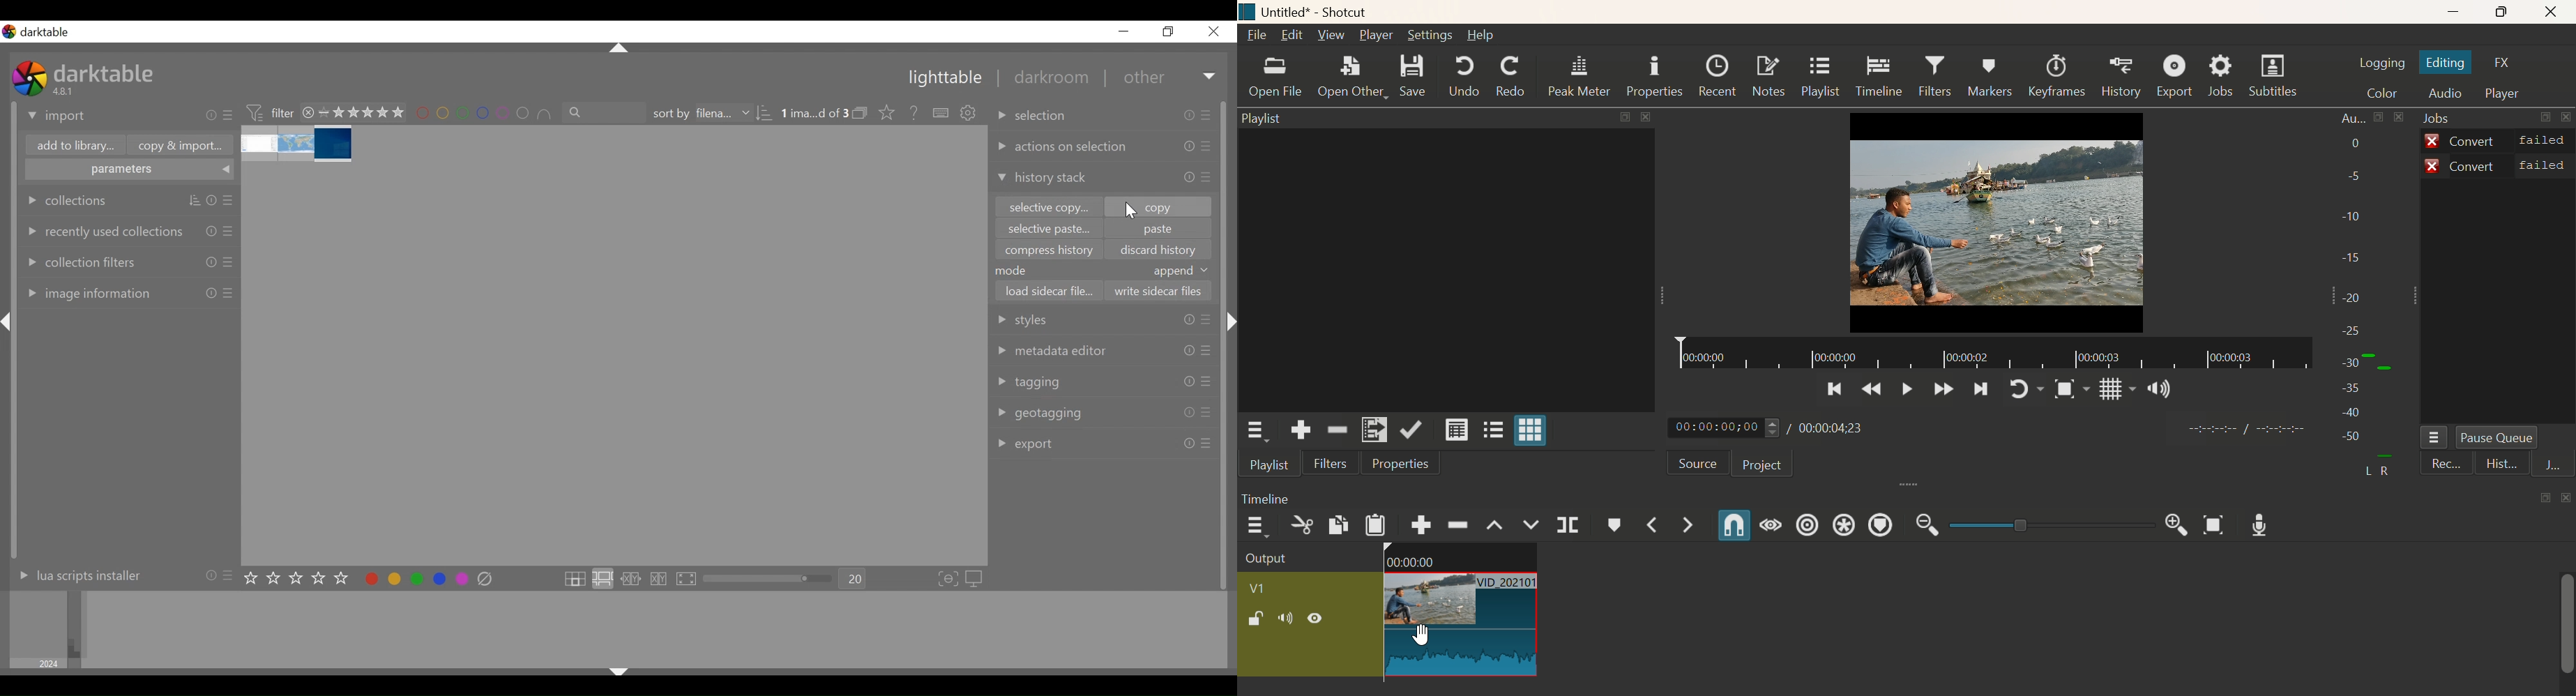 The image size is (2576, 700). I want to click on Split at Playhead, so click(1566, 527).